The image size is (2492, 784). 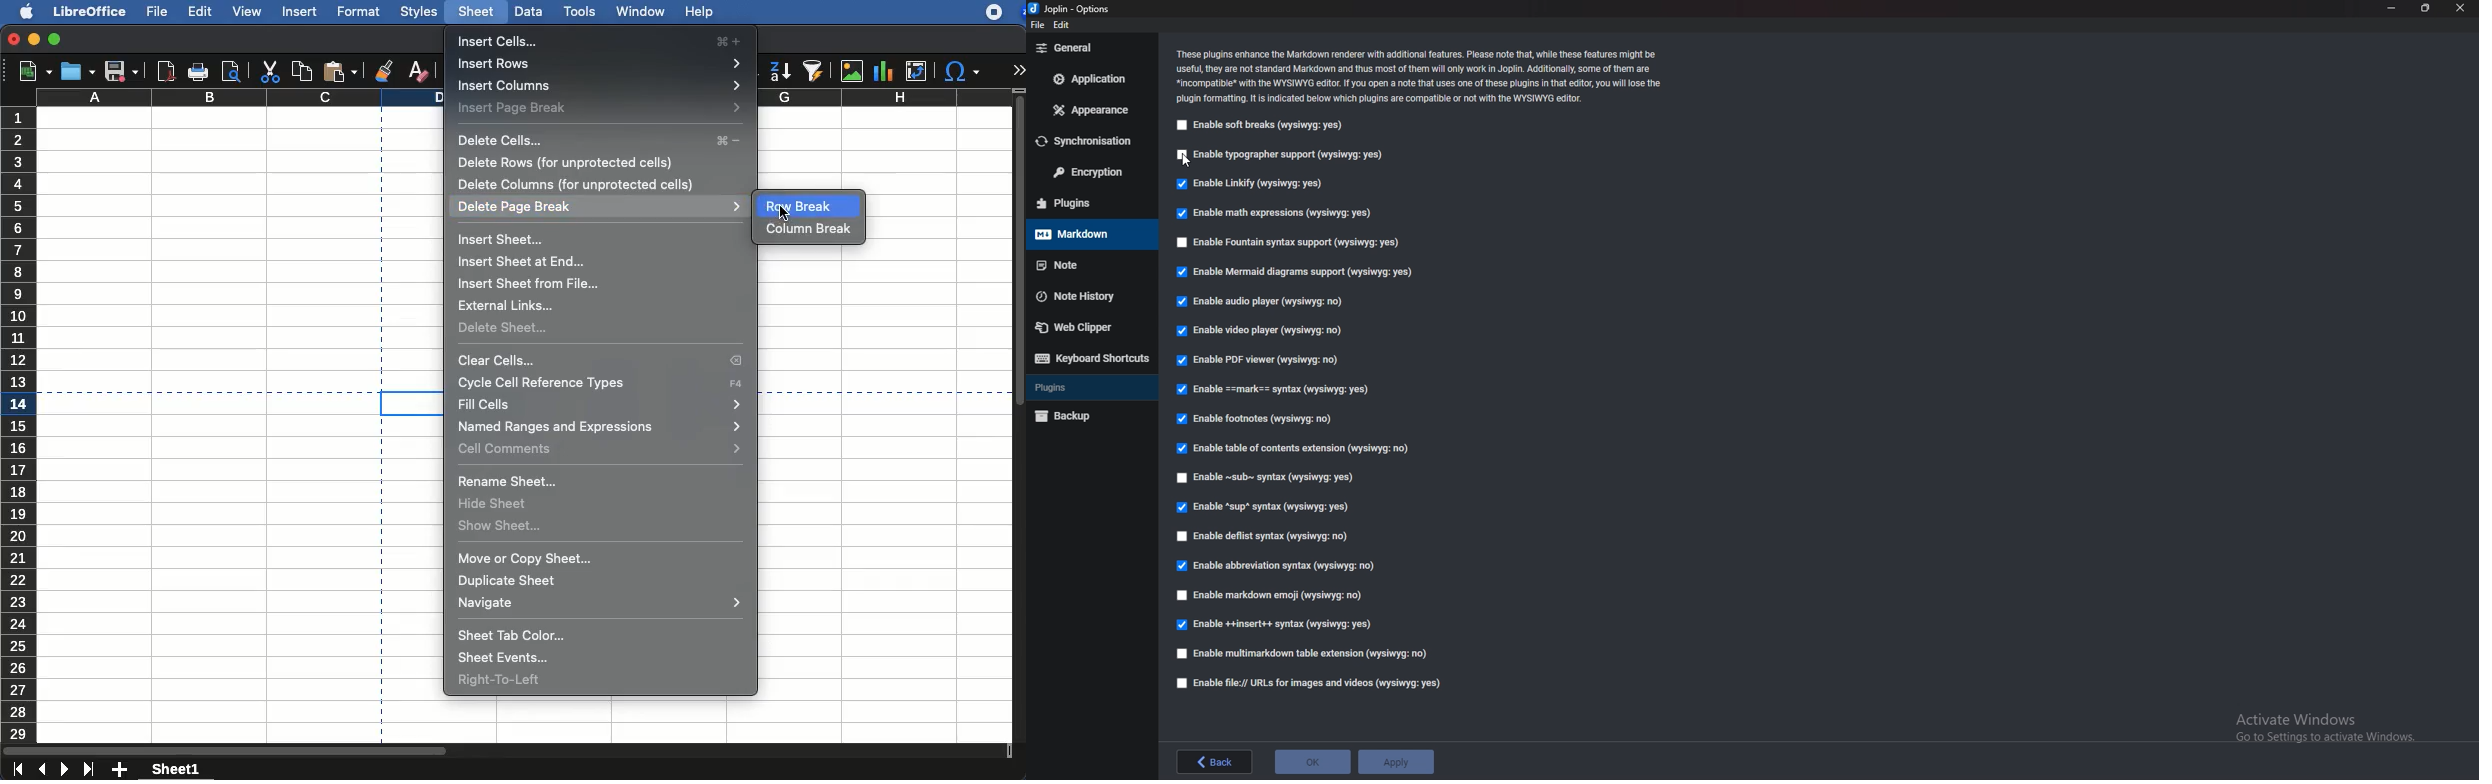 What do you see at coordinates (35, 39) in the screenshot?
I see `minimize` at bounding box center [35, 39].